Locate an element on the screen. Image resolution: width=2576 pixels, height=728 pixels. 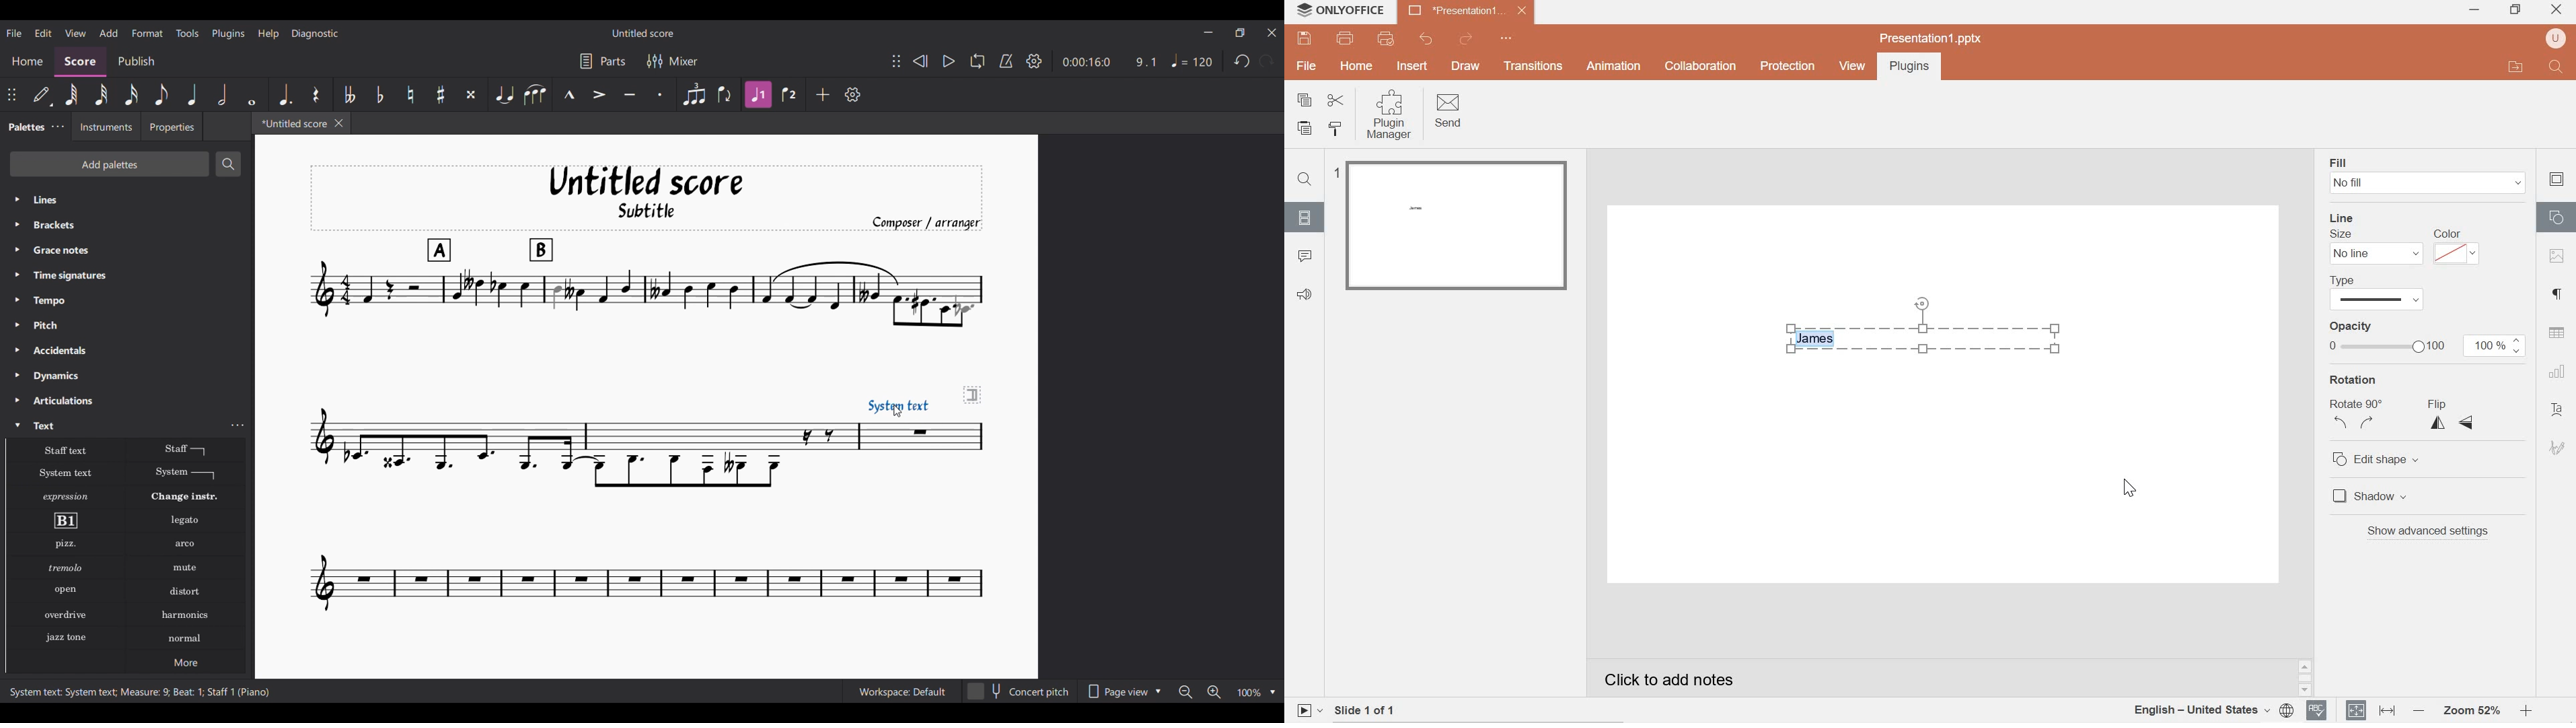
System text: System text; Measure: 9; Beat: 1; Staff 1 (Piano) is located at coordinates (138, 691).